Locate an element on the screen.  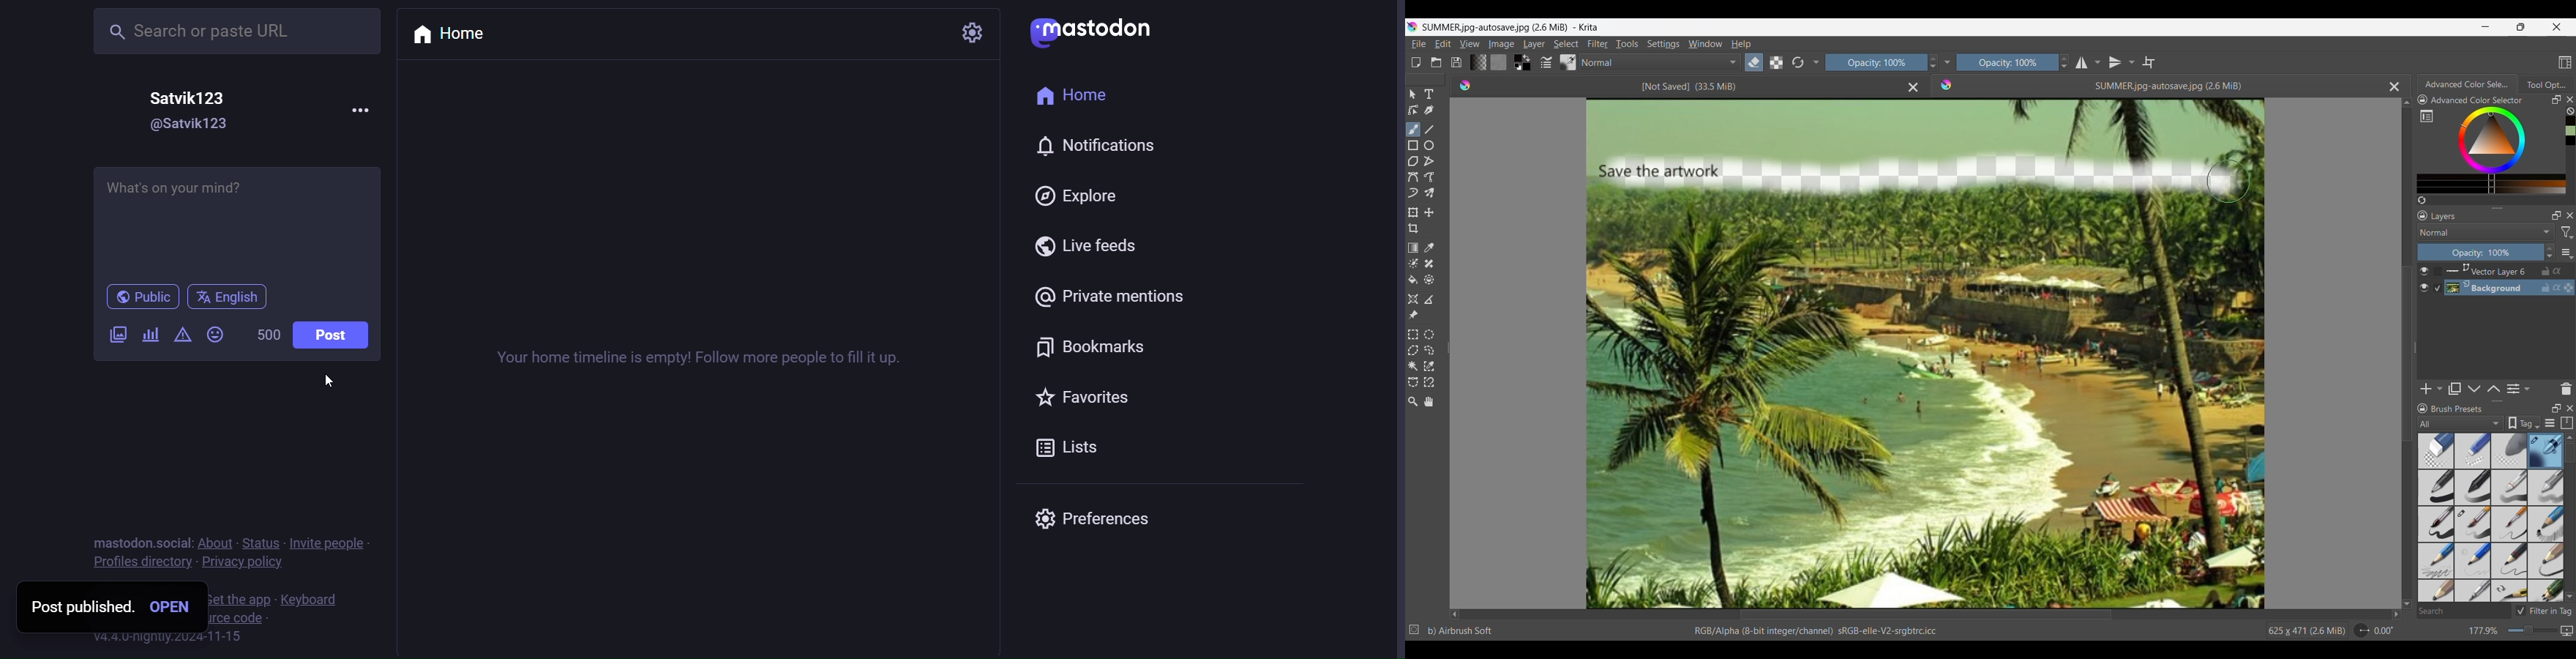
Logo is located at coordinates (1467, 85).